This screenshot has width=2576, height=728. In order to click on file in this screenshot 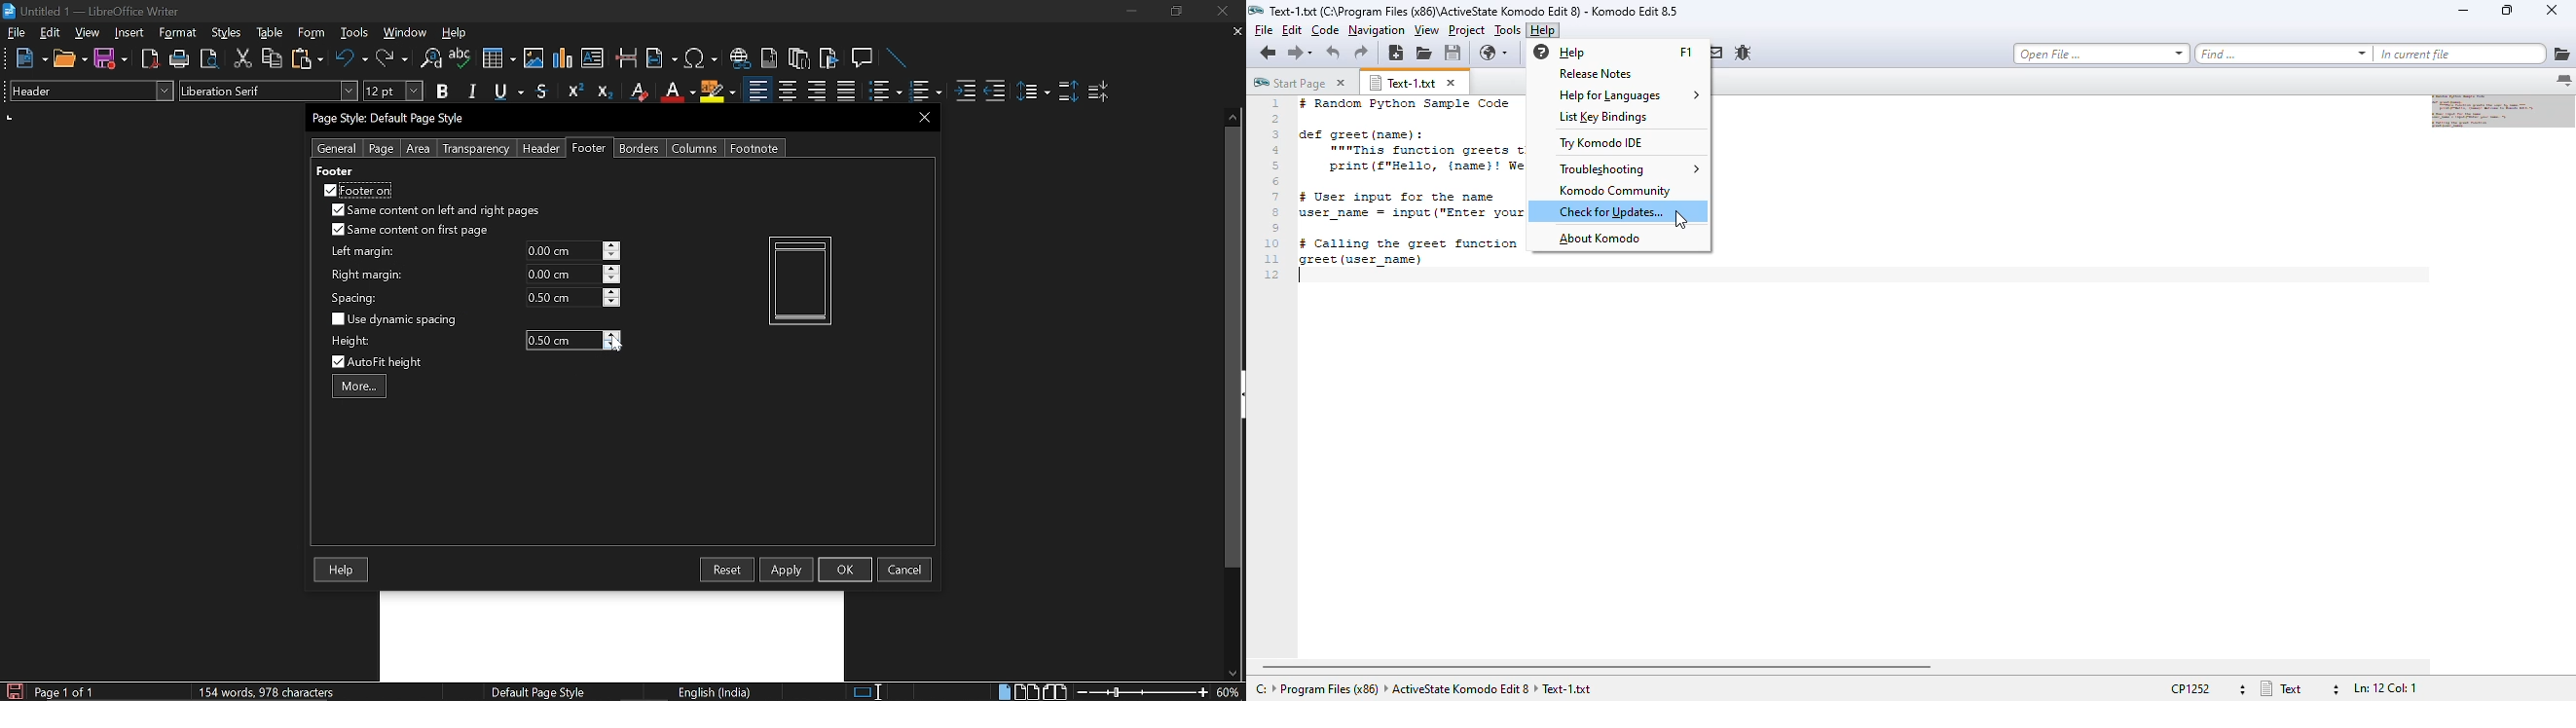, I will do `click(1263, 29)`.